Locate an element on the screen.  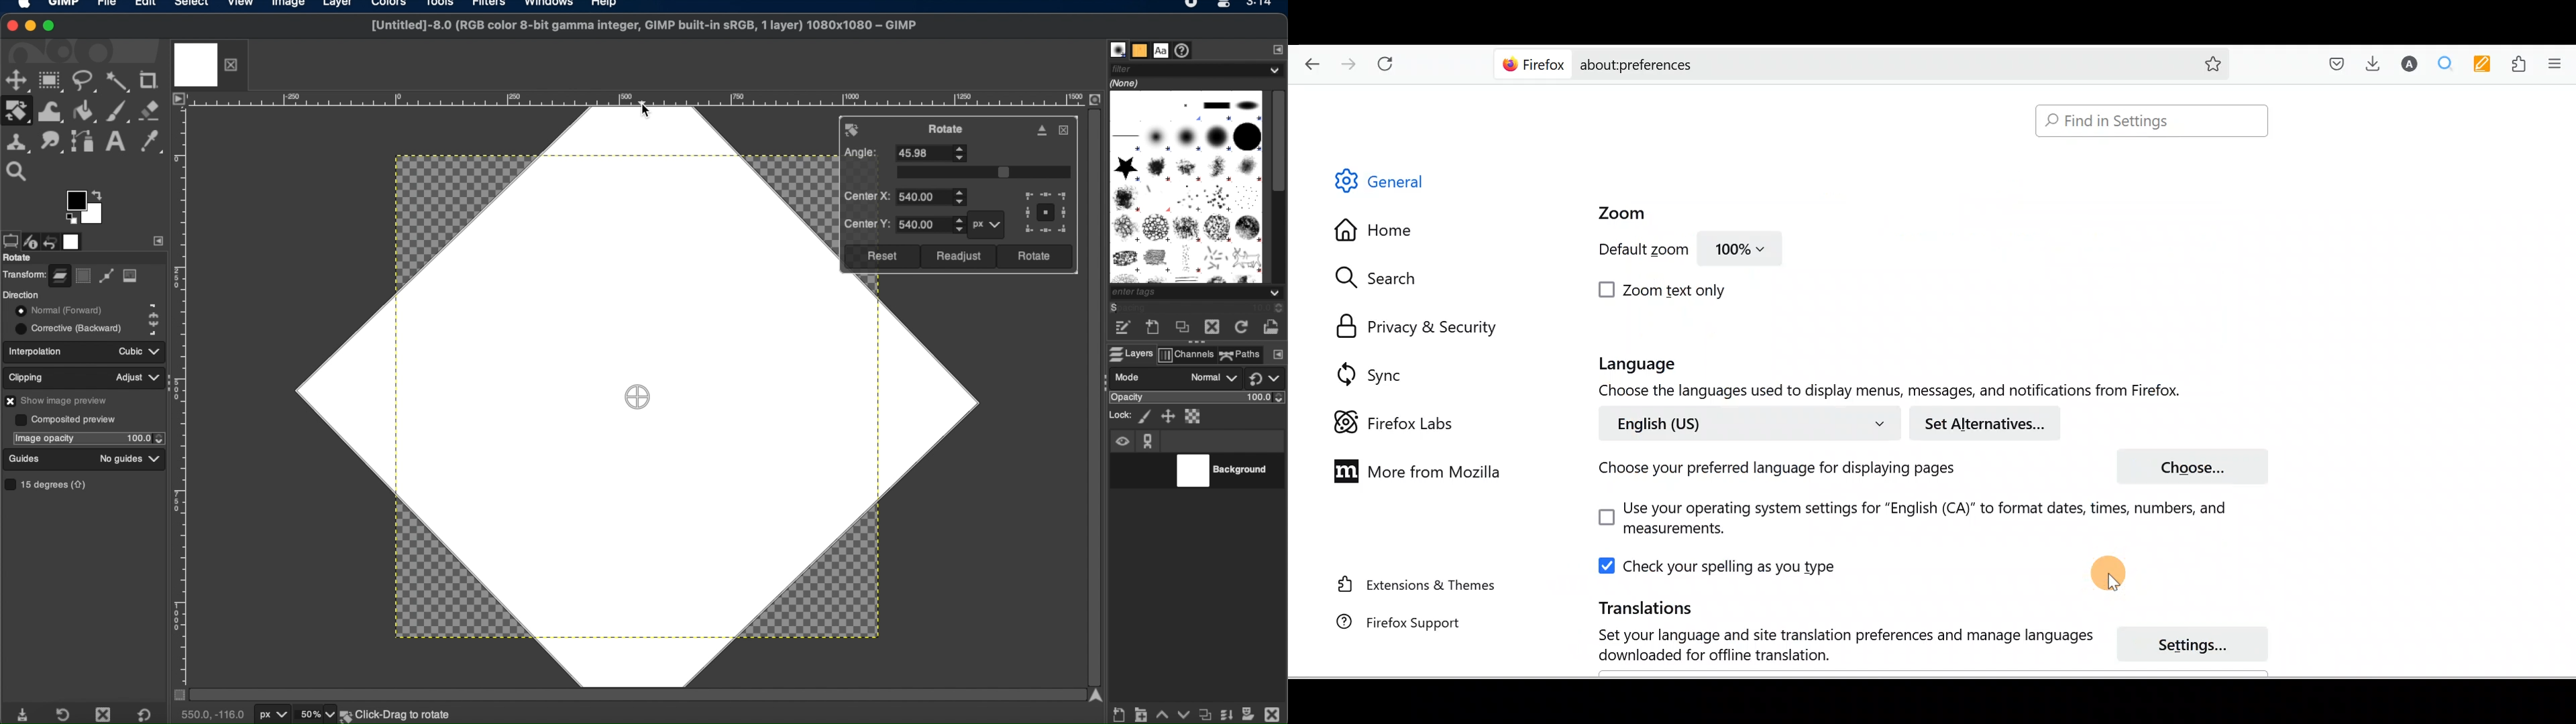
windows is located at coordinates (549, 5).